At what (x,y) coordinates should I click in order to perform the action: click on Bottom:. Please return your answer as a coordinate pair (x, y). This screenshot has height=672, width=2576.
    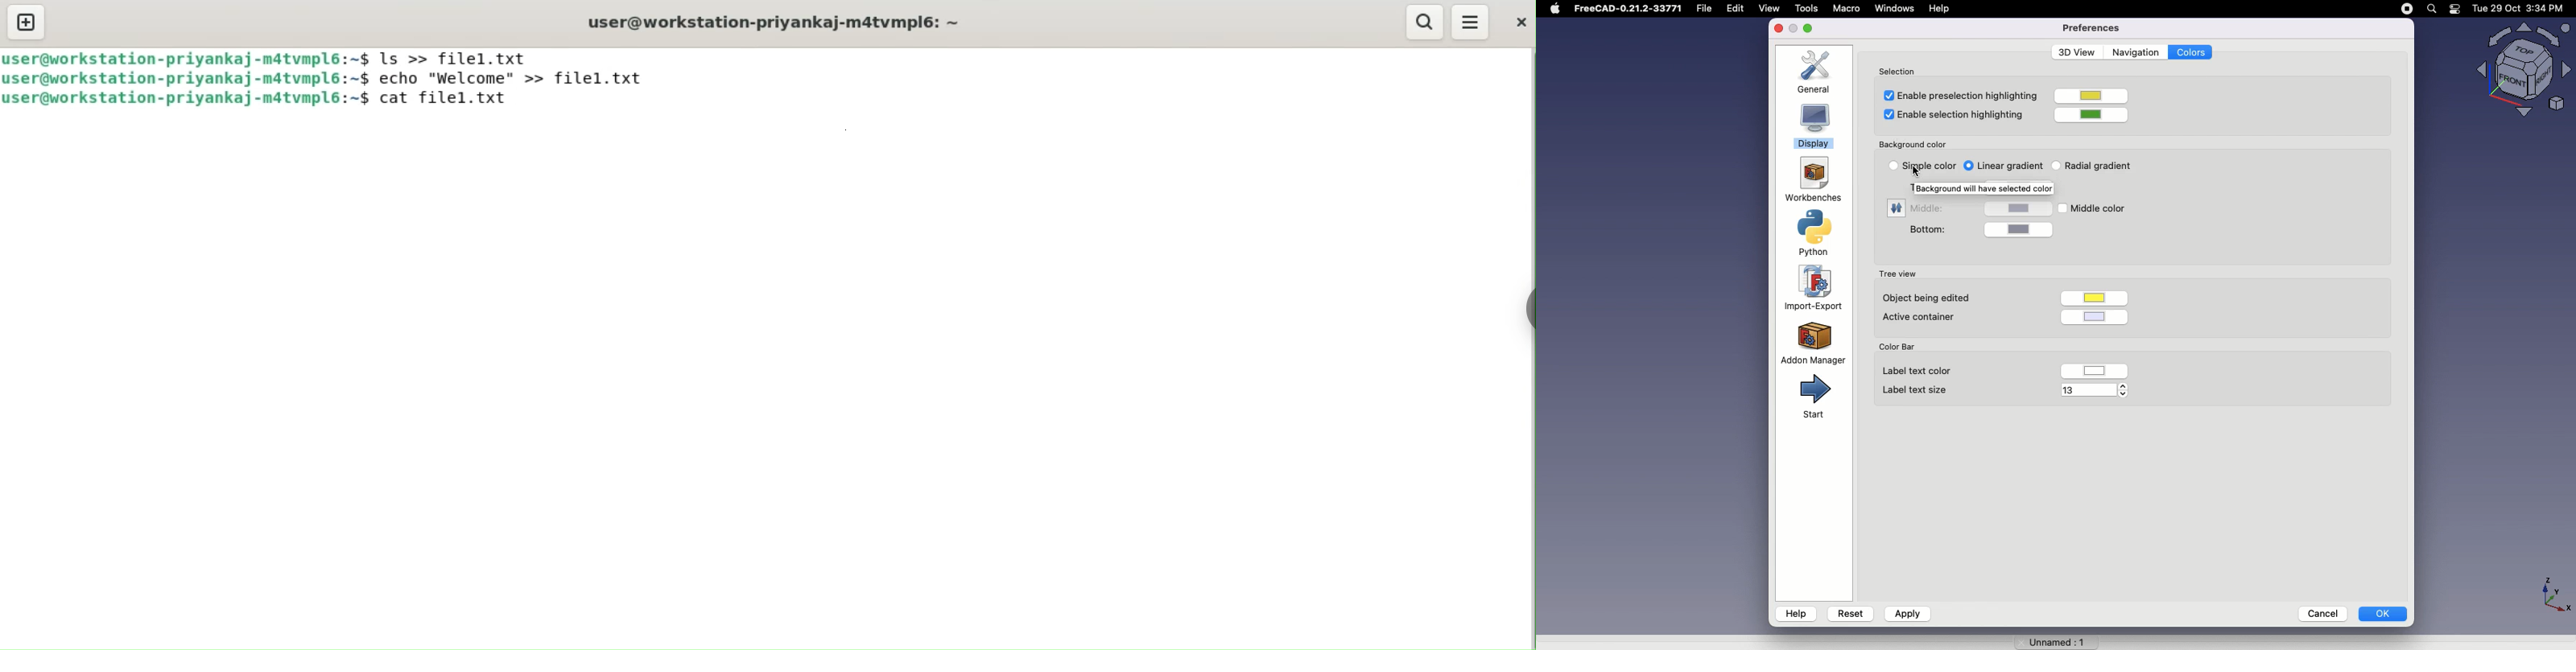
    Looking at the image, I should click on (1928, 230).